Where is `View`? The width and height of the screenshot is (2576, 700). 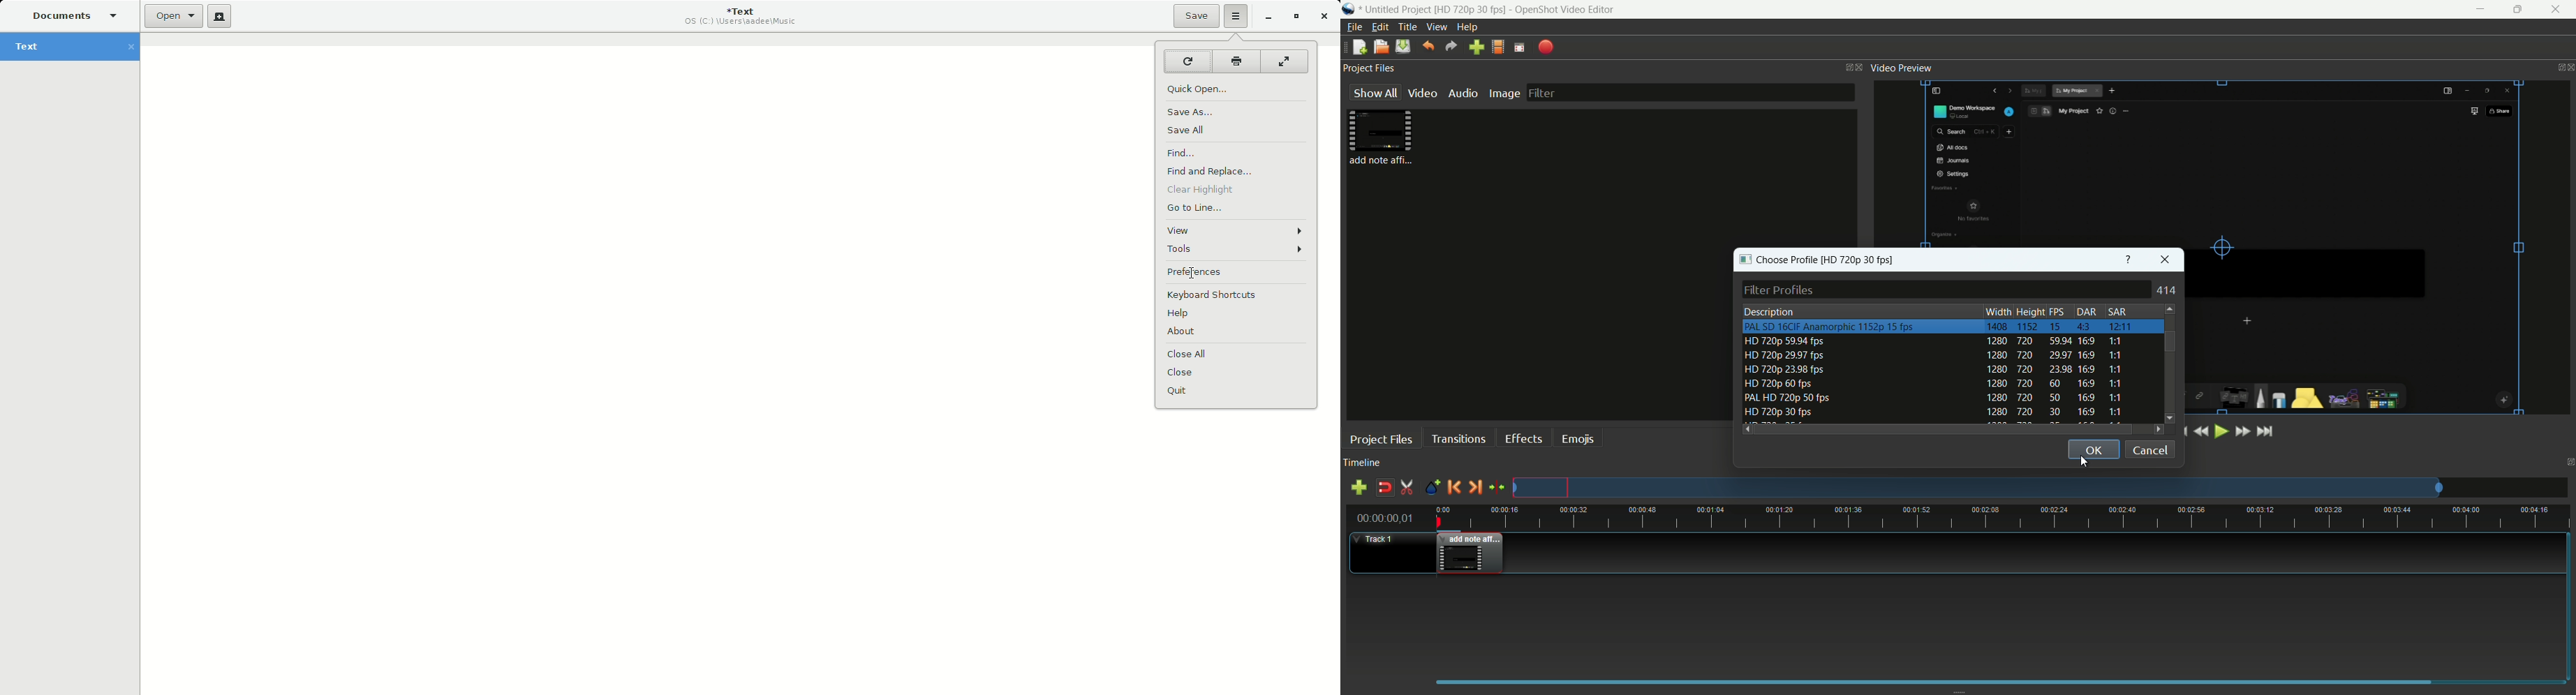 View is located at coordinates (1238, 230).